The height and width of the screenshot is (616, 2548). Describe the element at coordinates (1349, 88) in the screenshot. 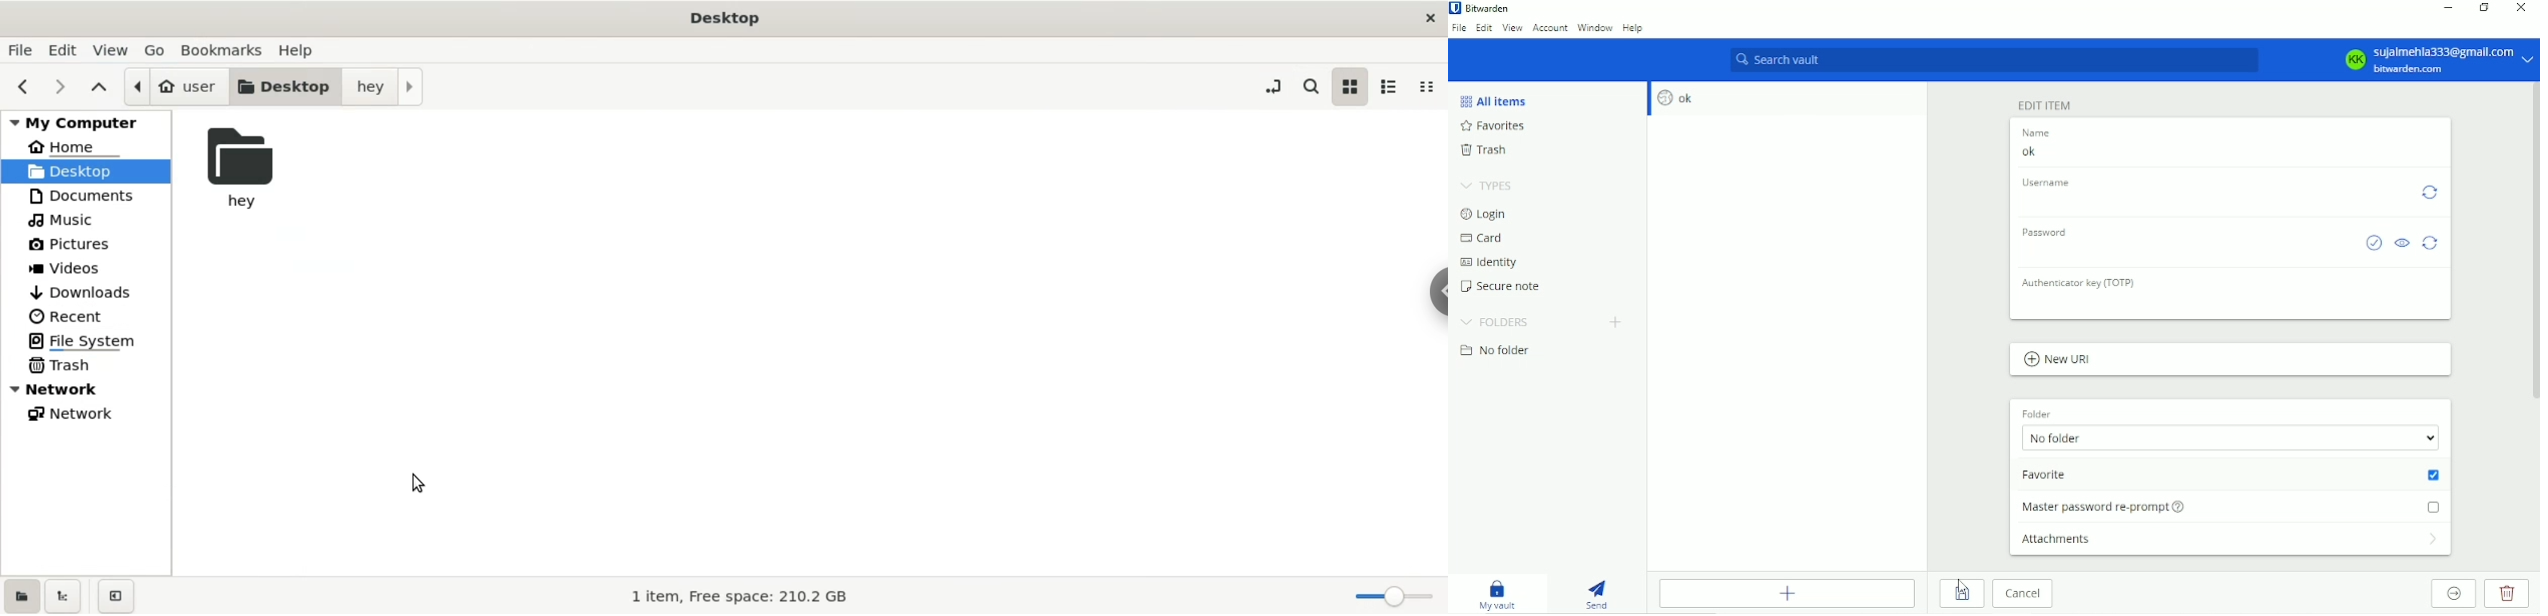

I see `icon view` at that location.